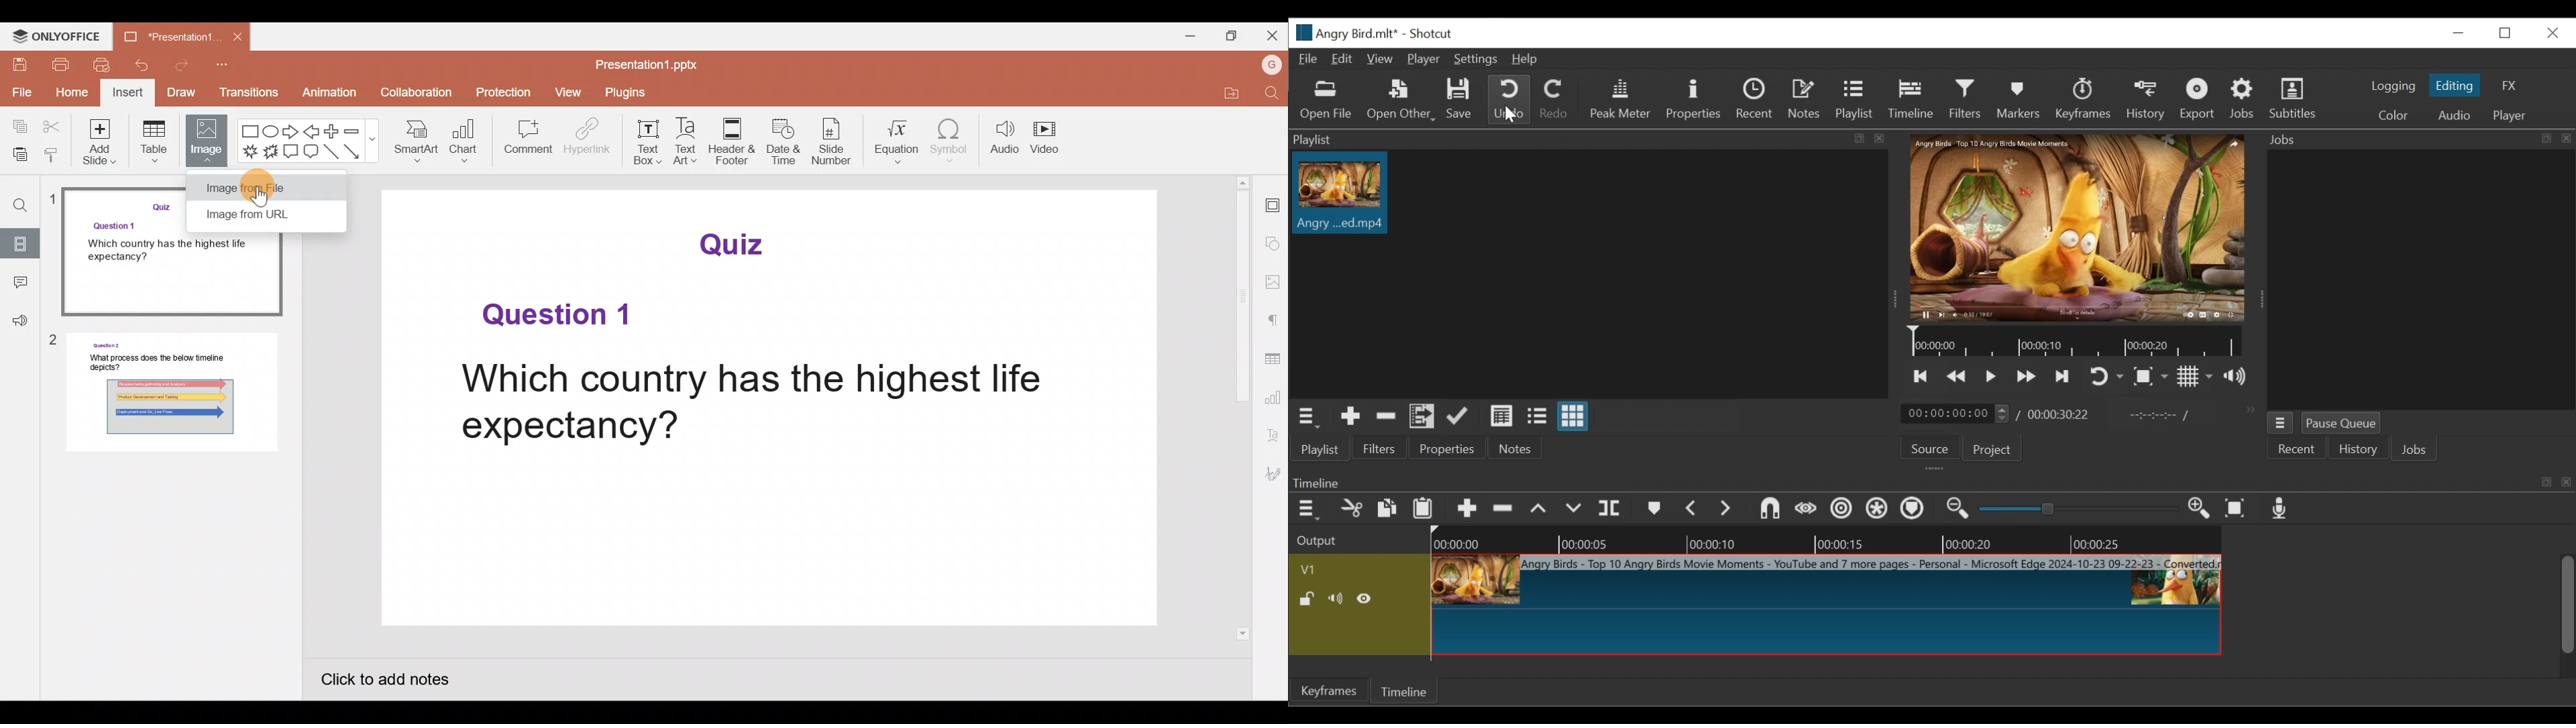 The width and height of the screenshot is (2576, 728). I want to click on Home, so click(72, 92).